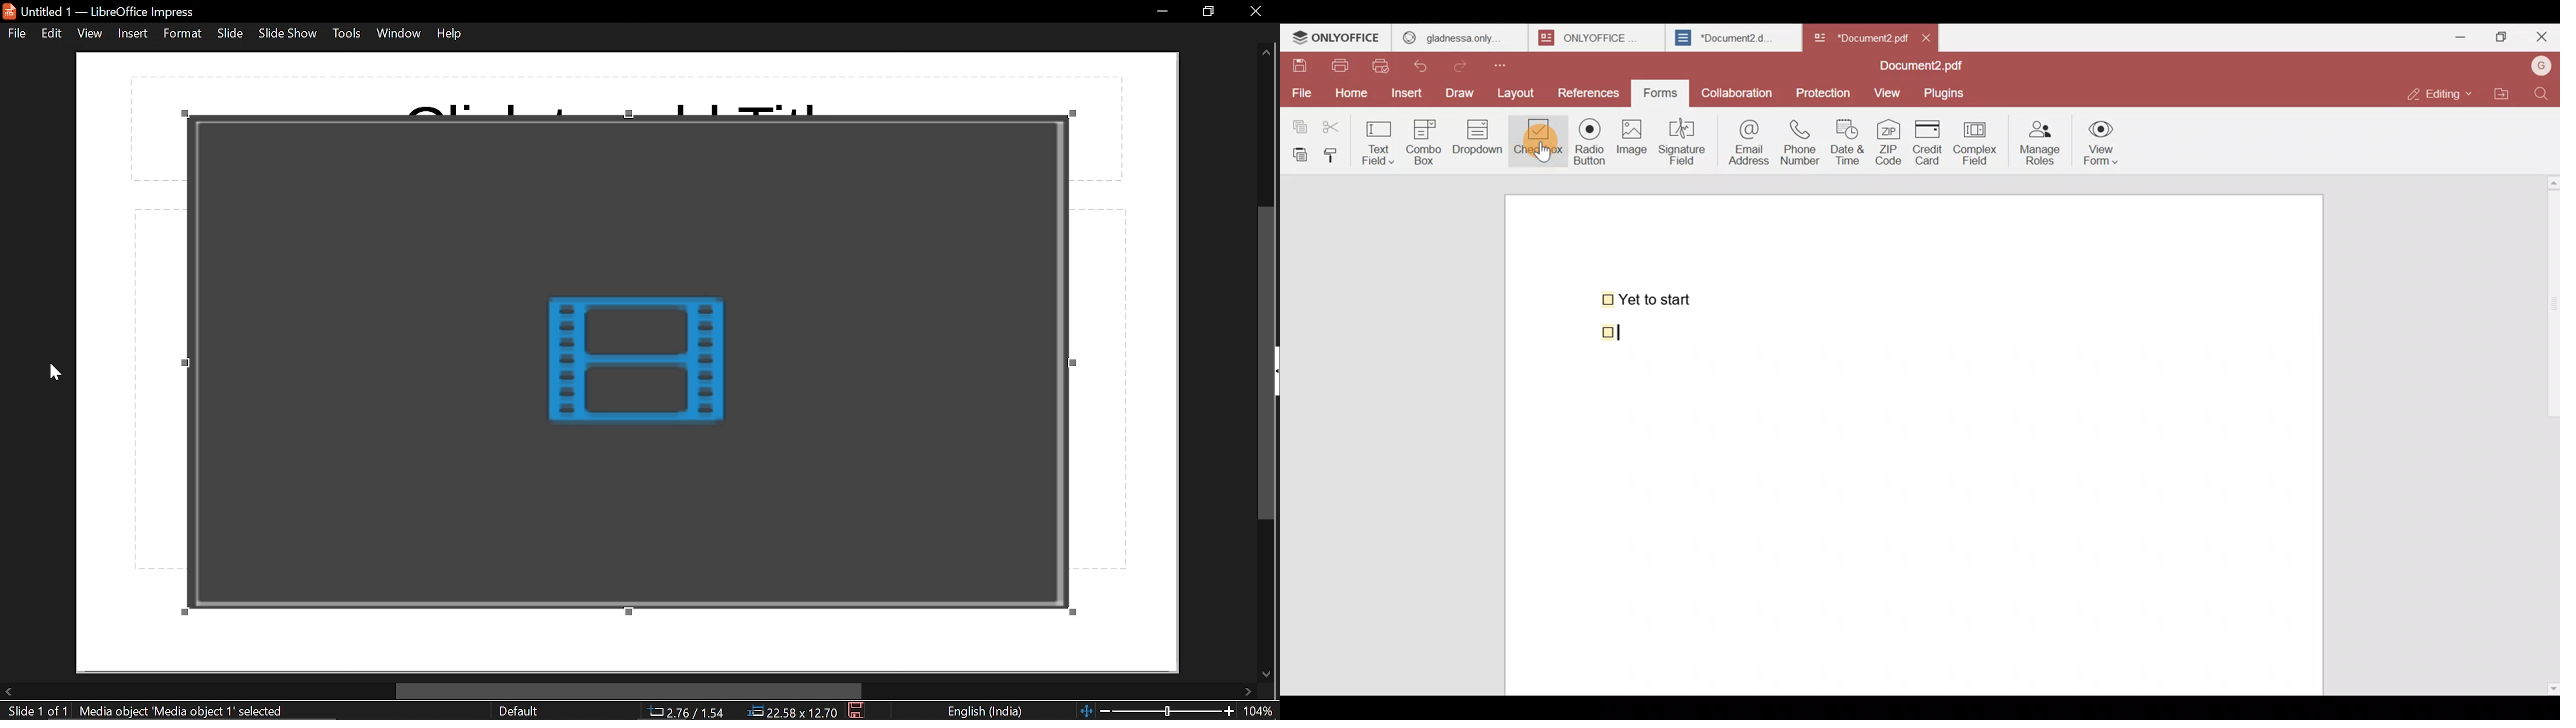 This screenshot has width=2576, height=728. I want to click on restore down, so click(1206, 13).